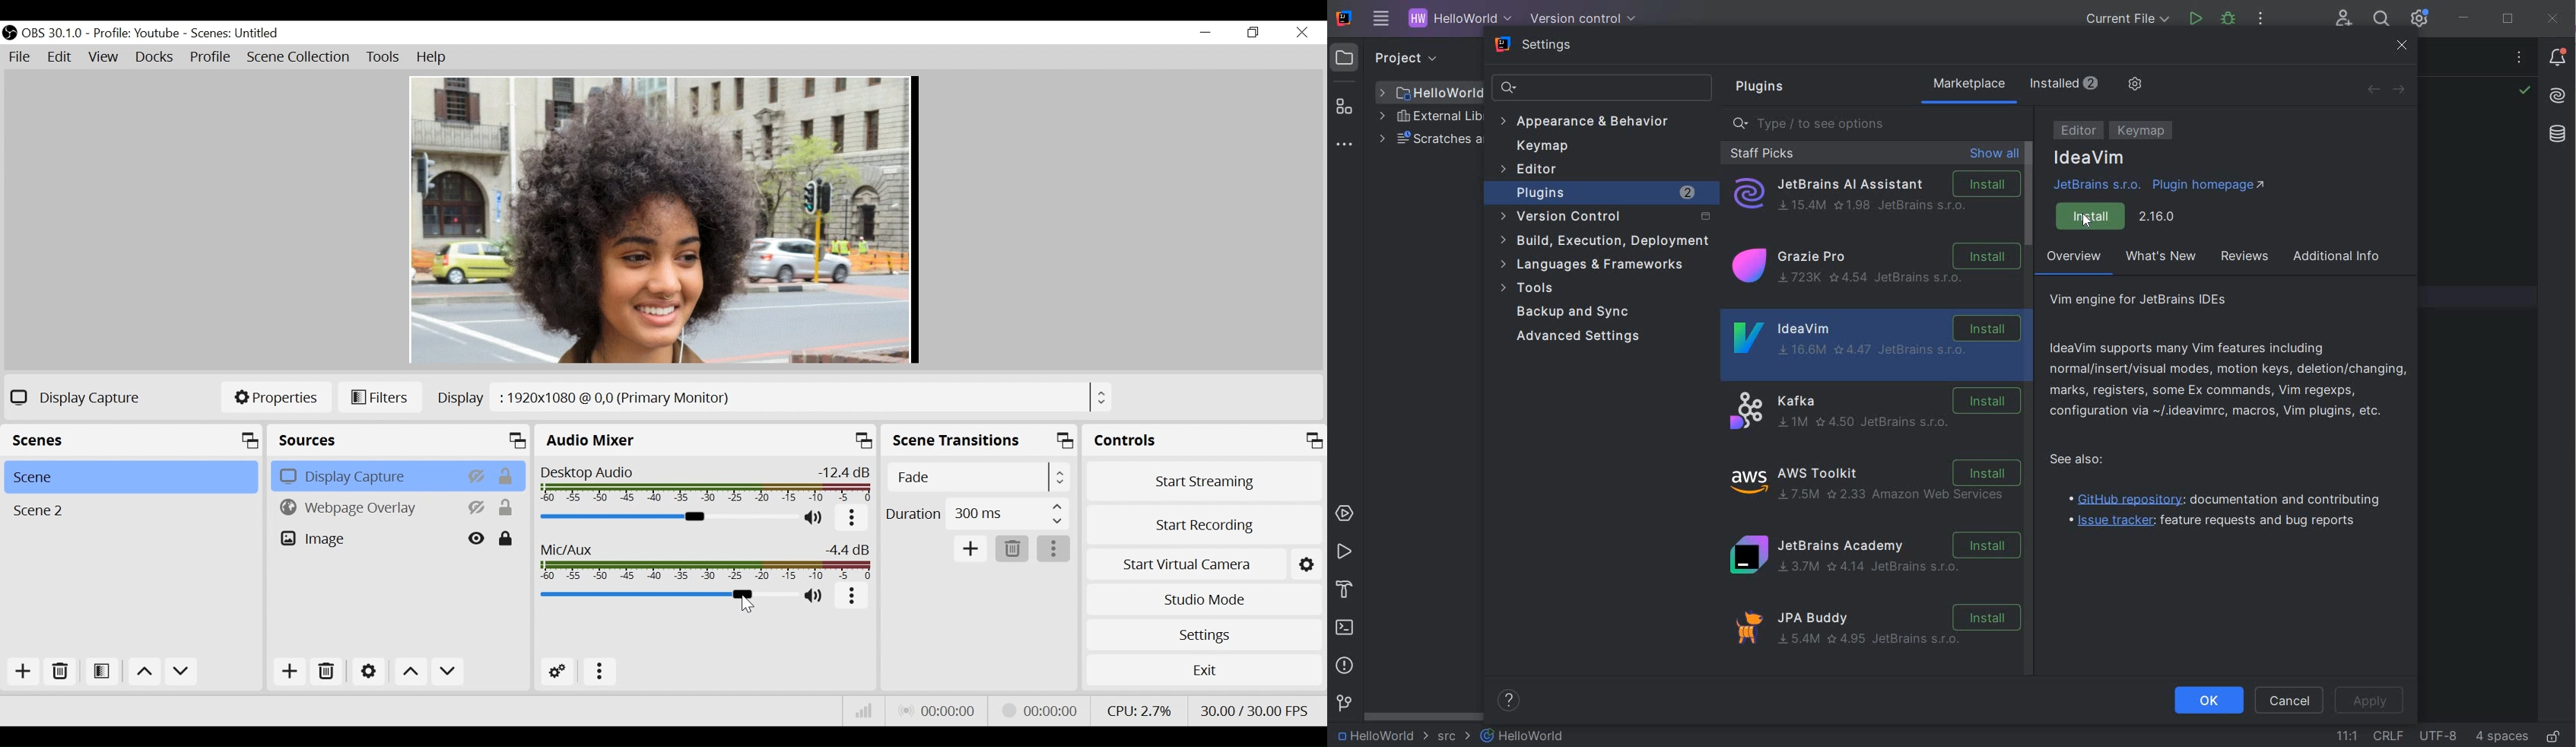 The image size is (2576, 756). Describe the element at coordinates (384, 57) in the screenshot. I see `Tools` at that location.